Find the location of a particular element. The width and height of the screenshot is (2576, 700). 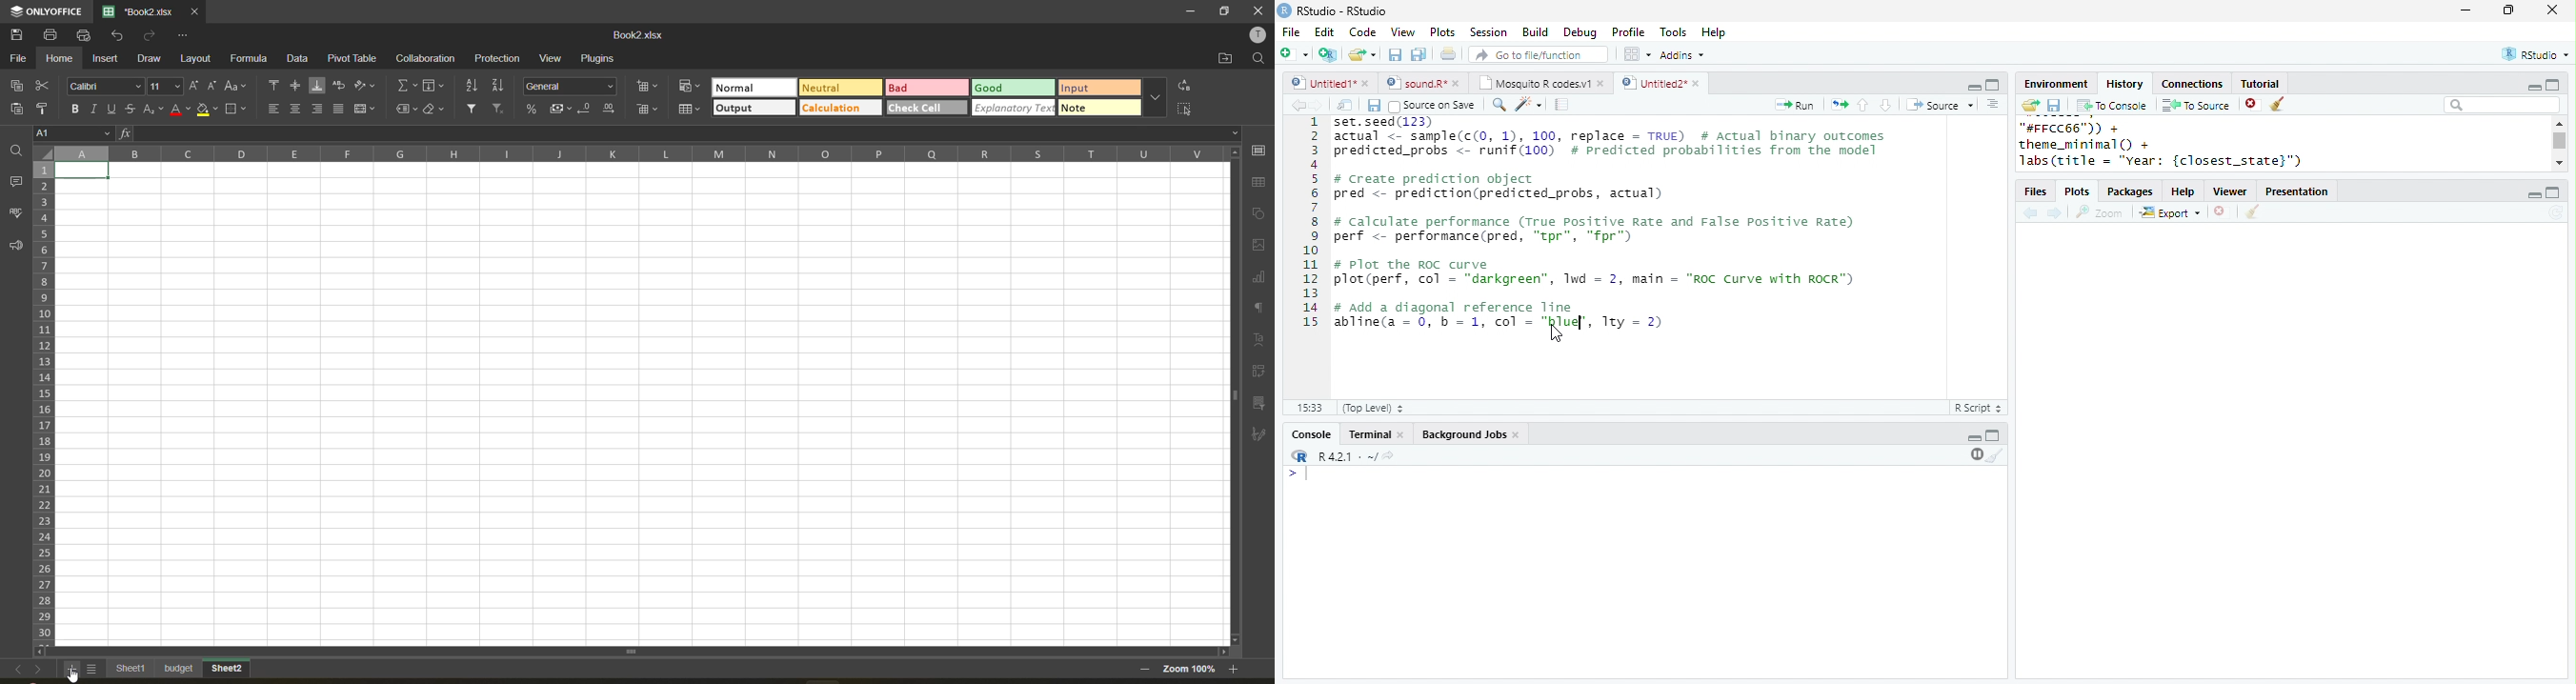

Code is located at coordinates (1362, 31).